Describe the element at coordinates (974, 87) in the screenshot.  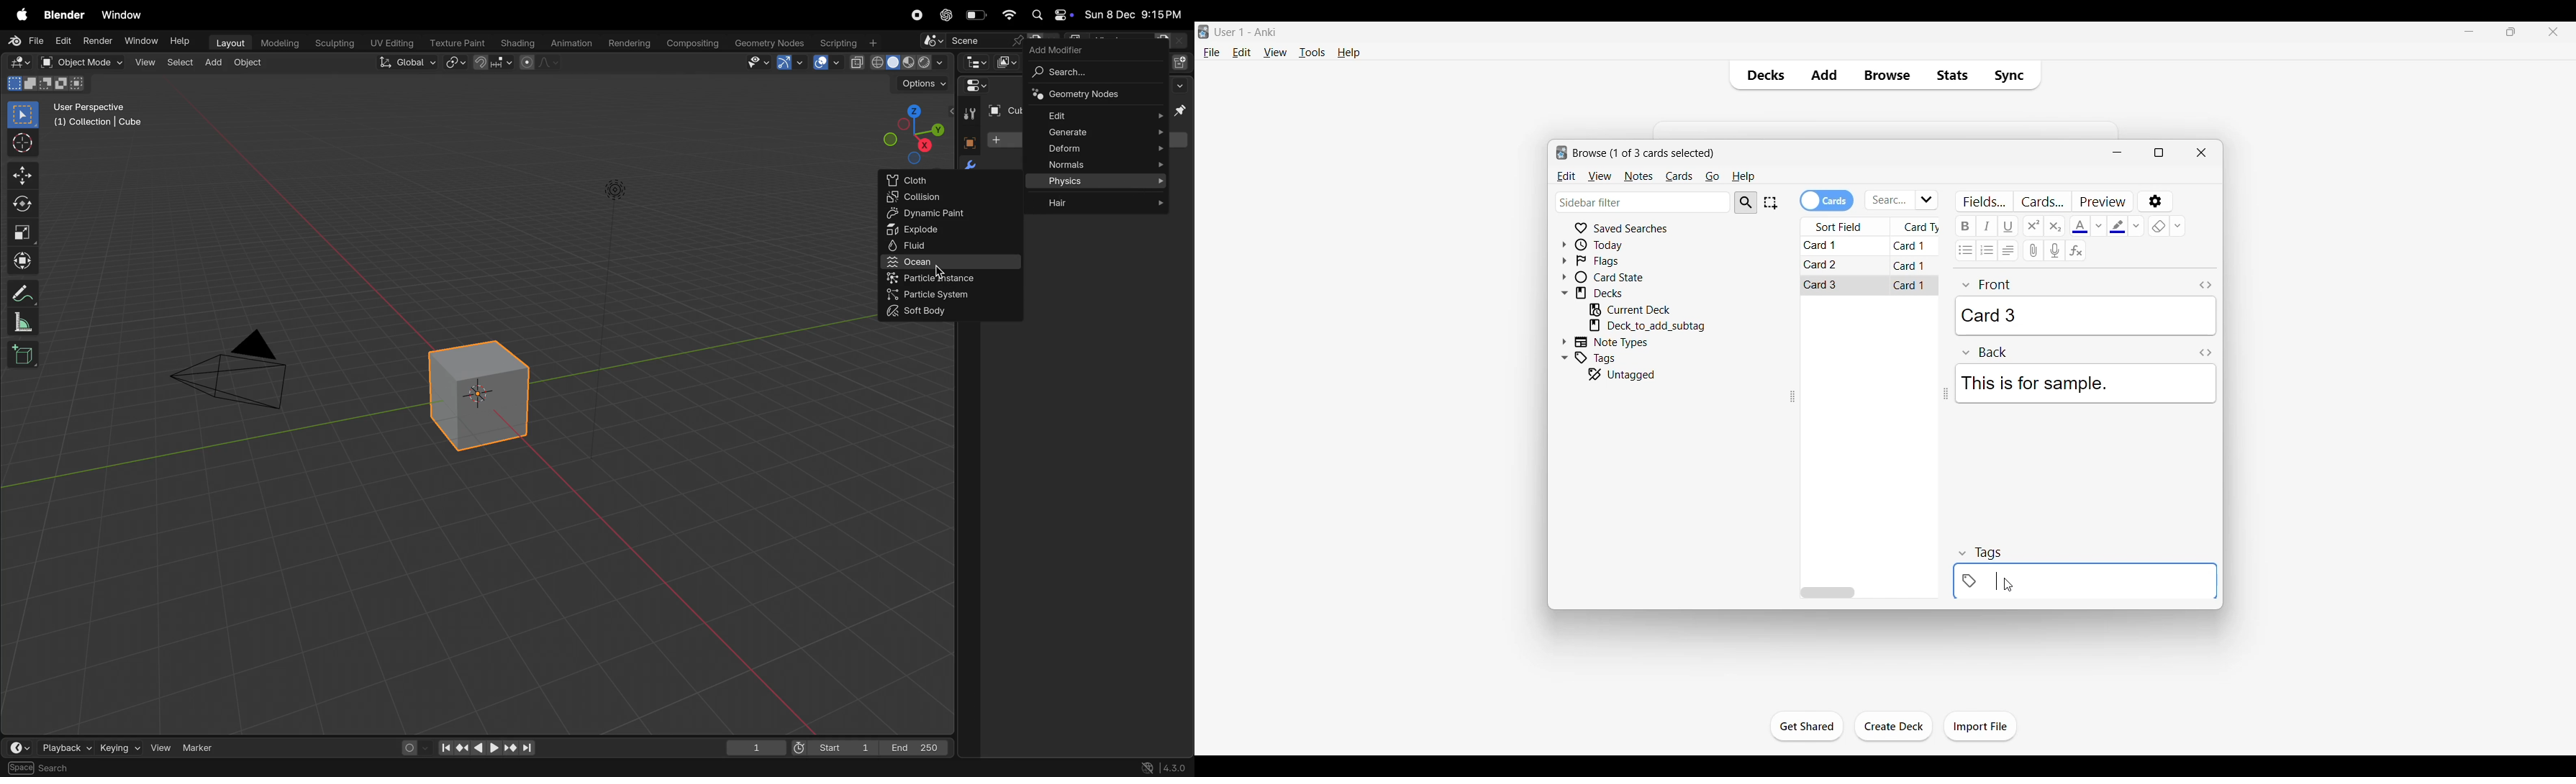
I see `widgets` at that location.